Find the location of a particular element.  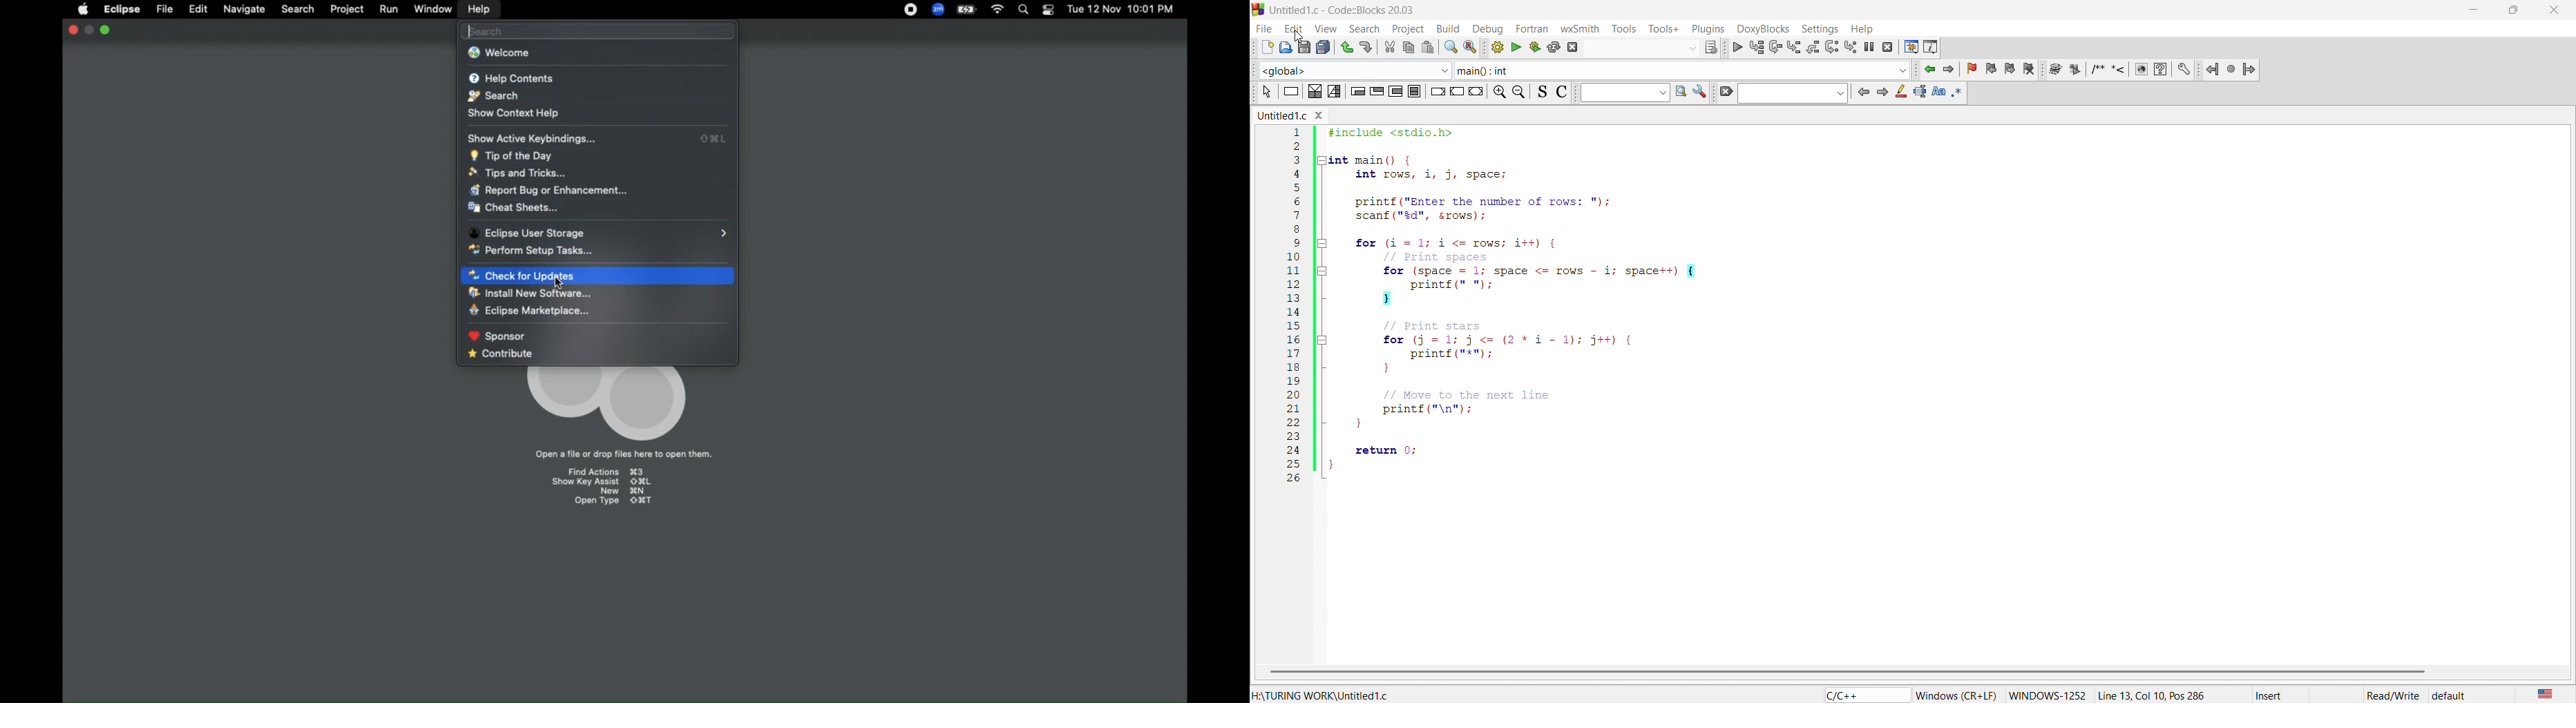

Cheat Sheets is located at coordinates (597, 208).